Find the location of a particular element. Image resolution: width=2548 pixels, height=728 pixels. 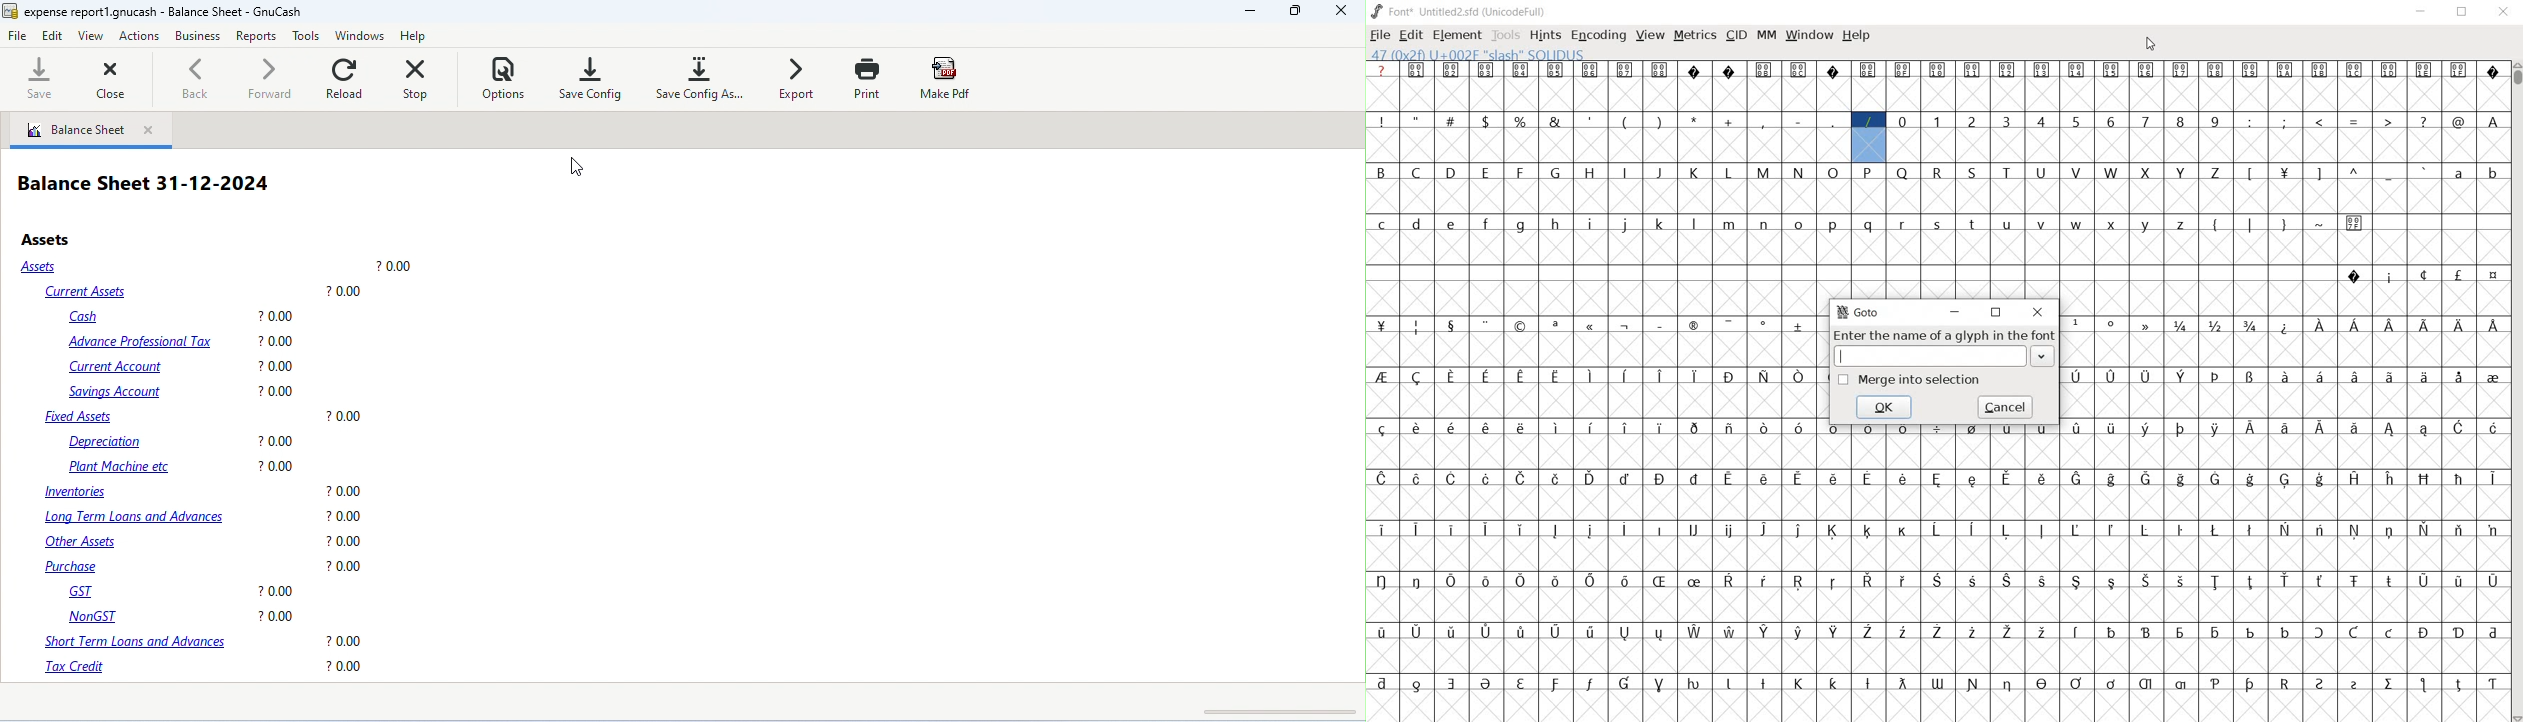

glyph is located at coordinates (1555, 121).